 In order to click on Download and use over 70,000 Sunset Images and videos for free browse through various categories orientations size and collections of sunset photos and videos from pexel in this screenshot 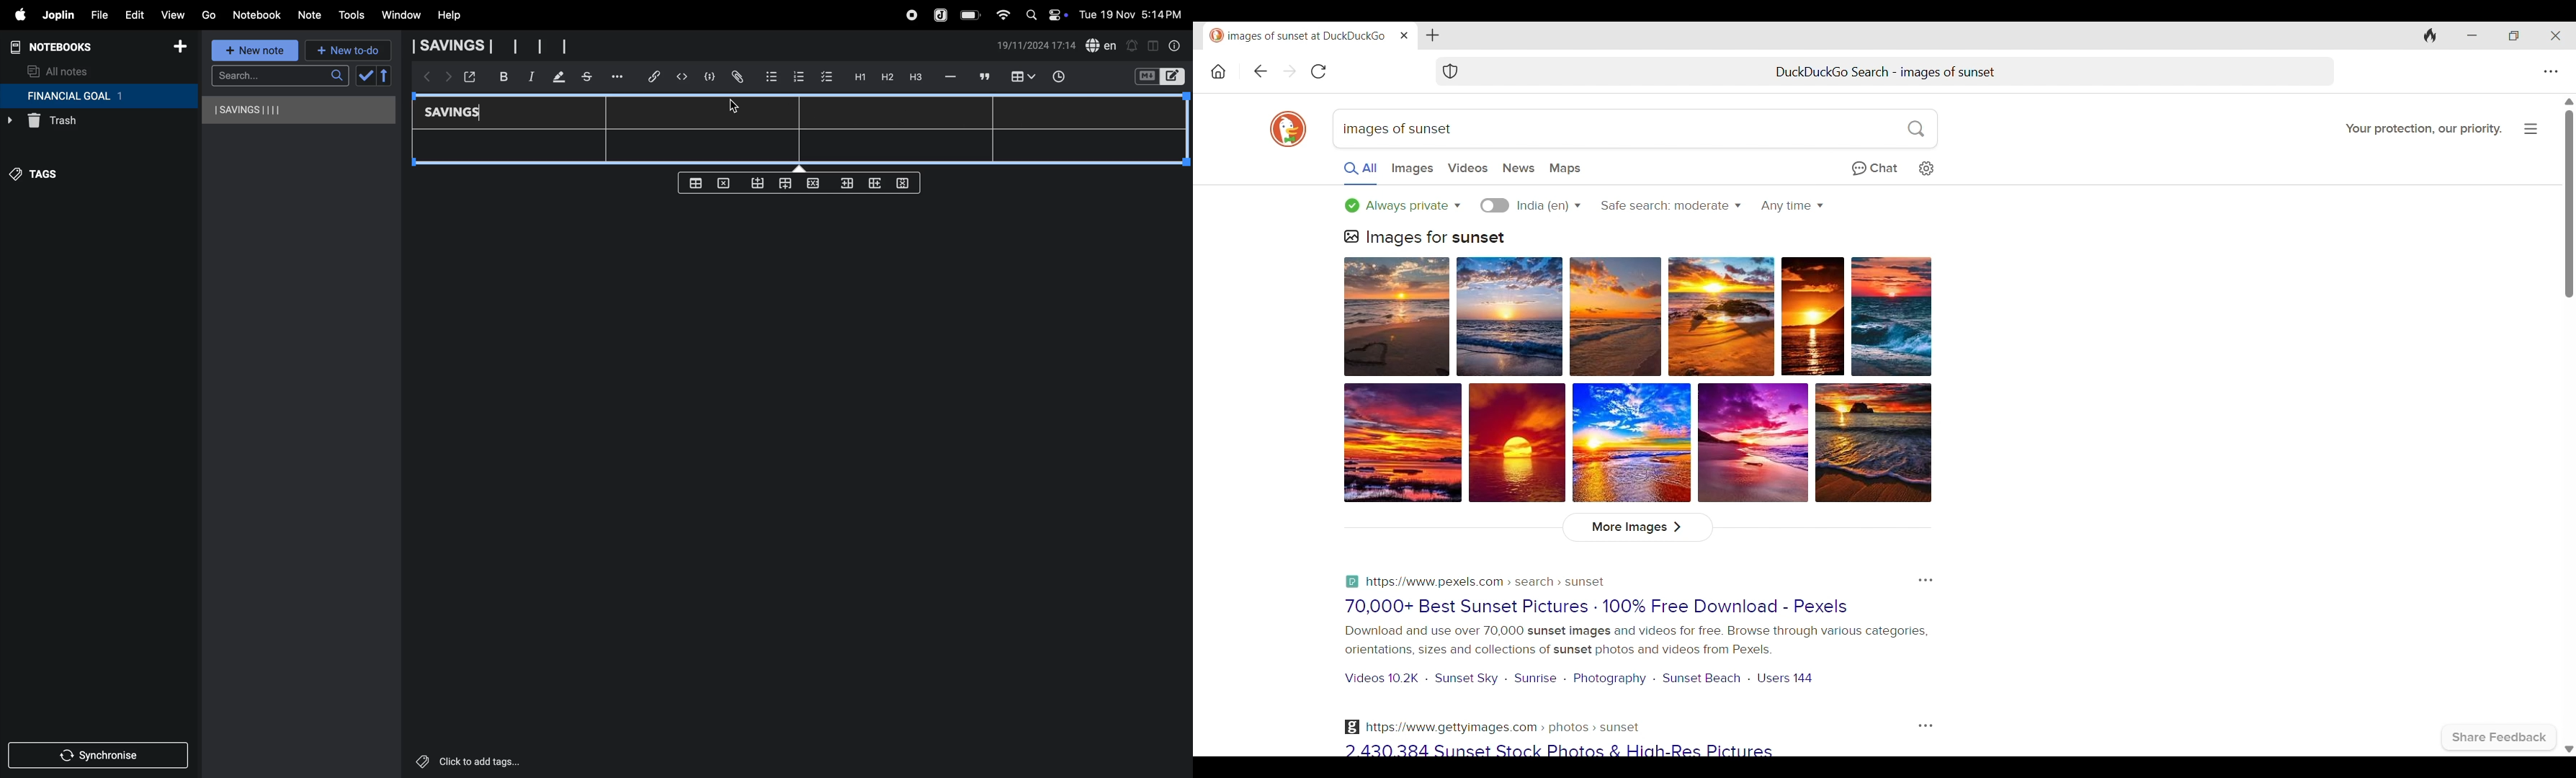, I will do `click(1634, 640)`.